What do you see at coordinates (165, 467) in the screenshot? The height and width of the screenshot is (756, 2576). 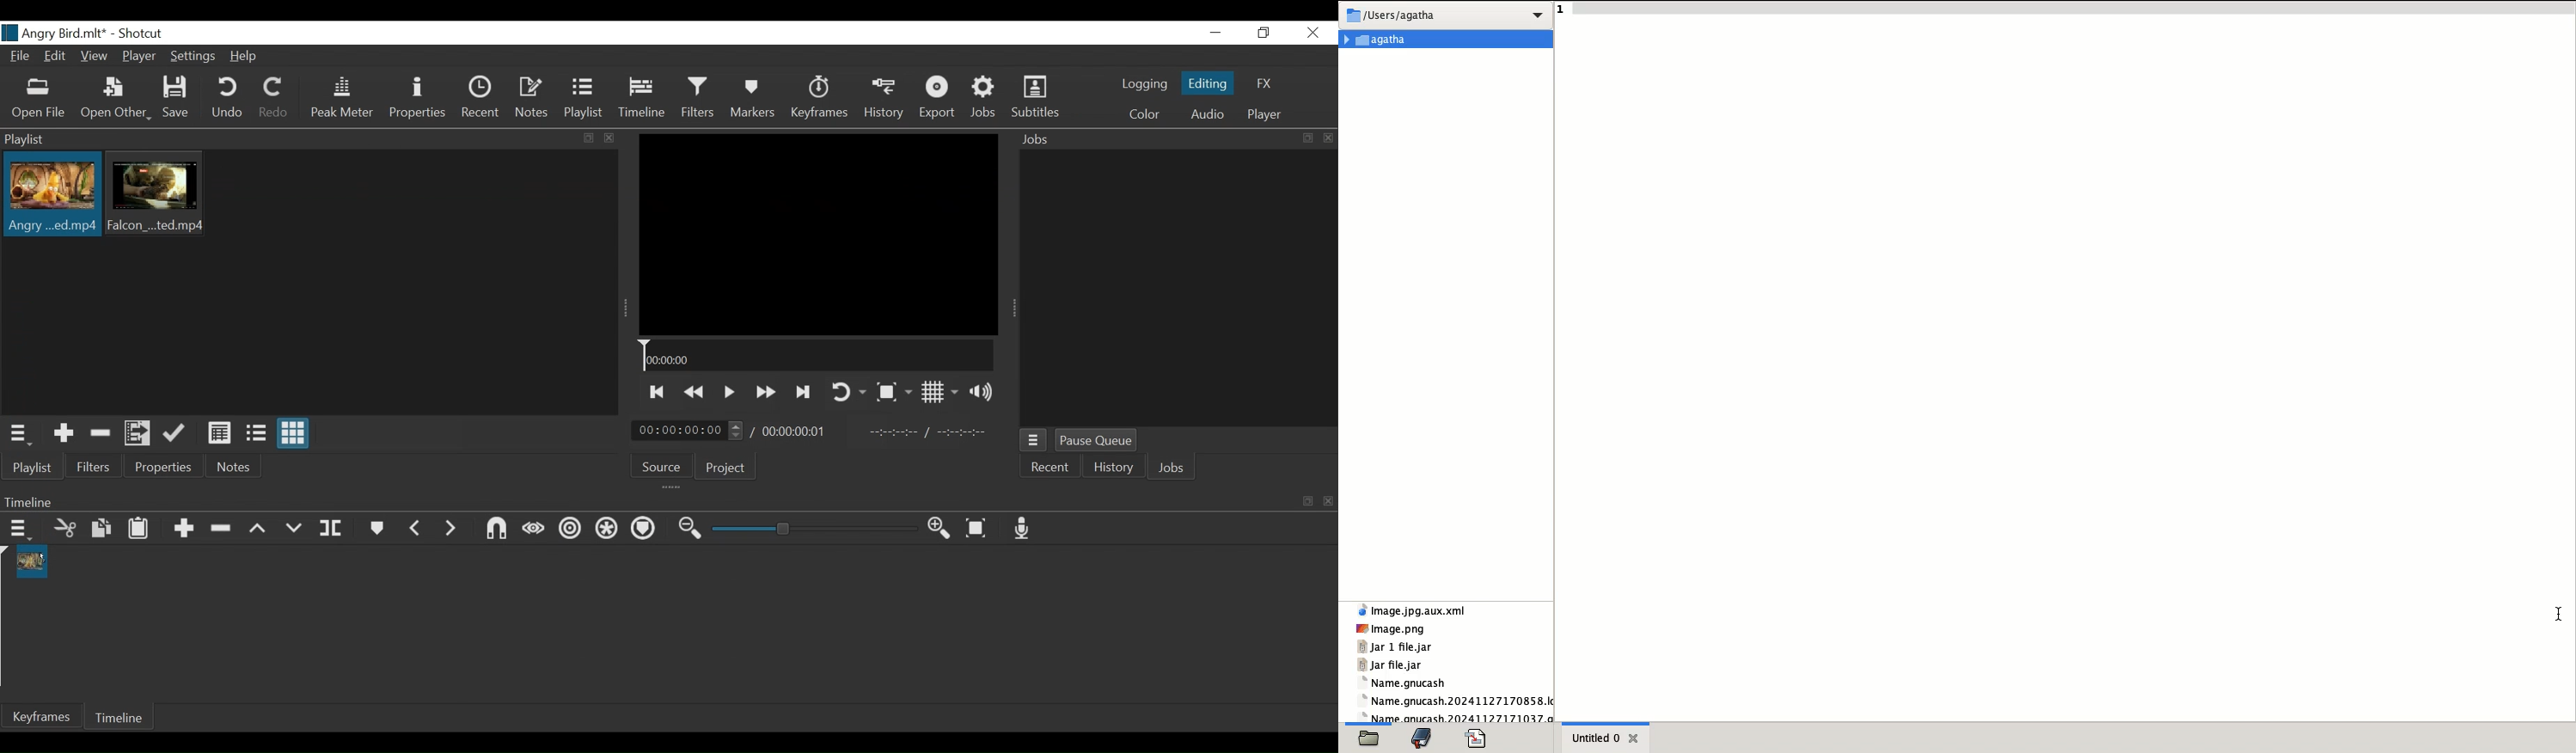 I see `Properties` at bounding box center [165, 467].